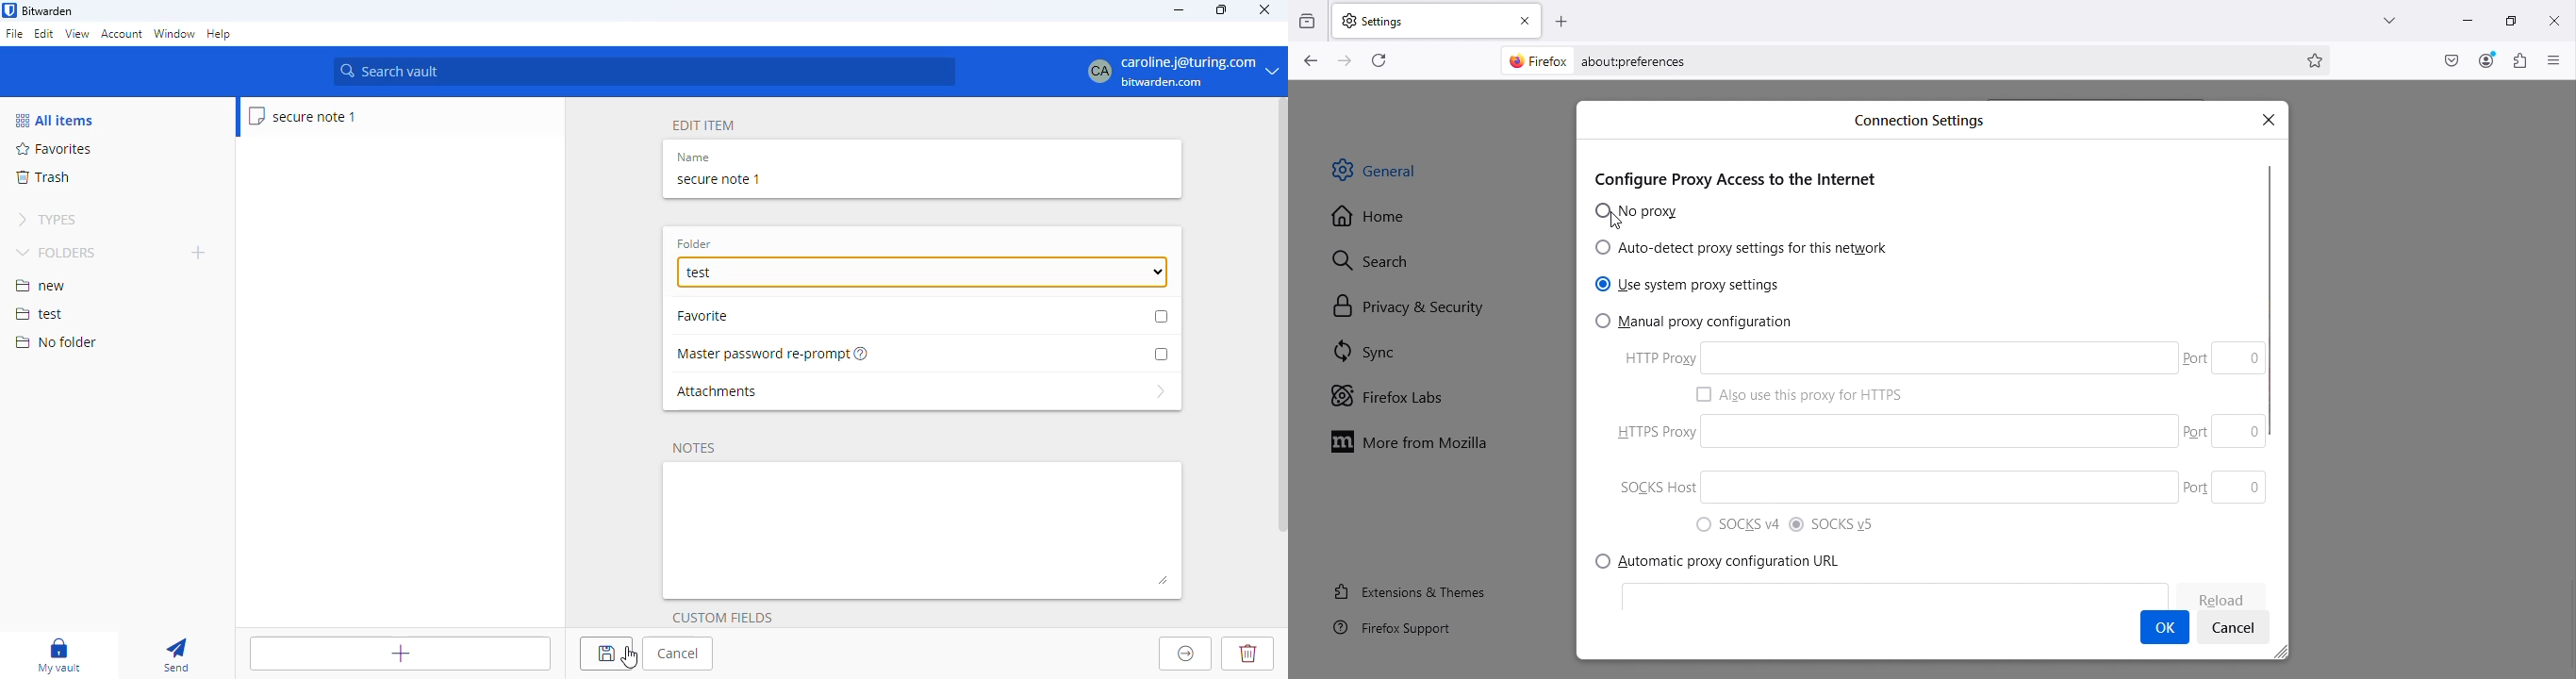  I want to click on HTTP proxy, so click(1895, 358).